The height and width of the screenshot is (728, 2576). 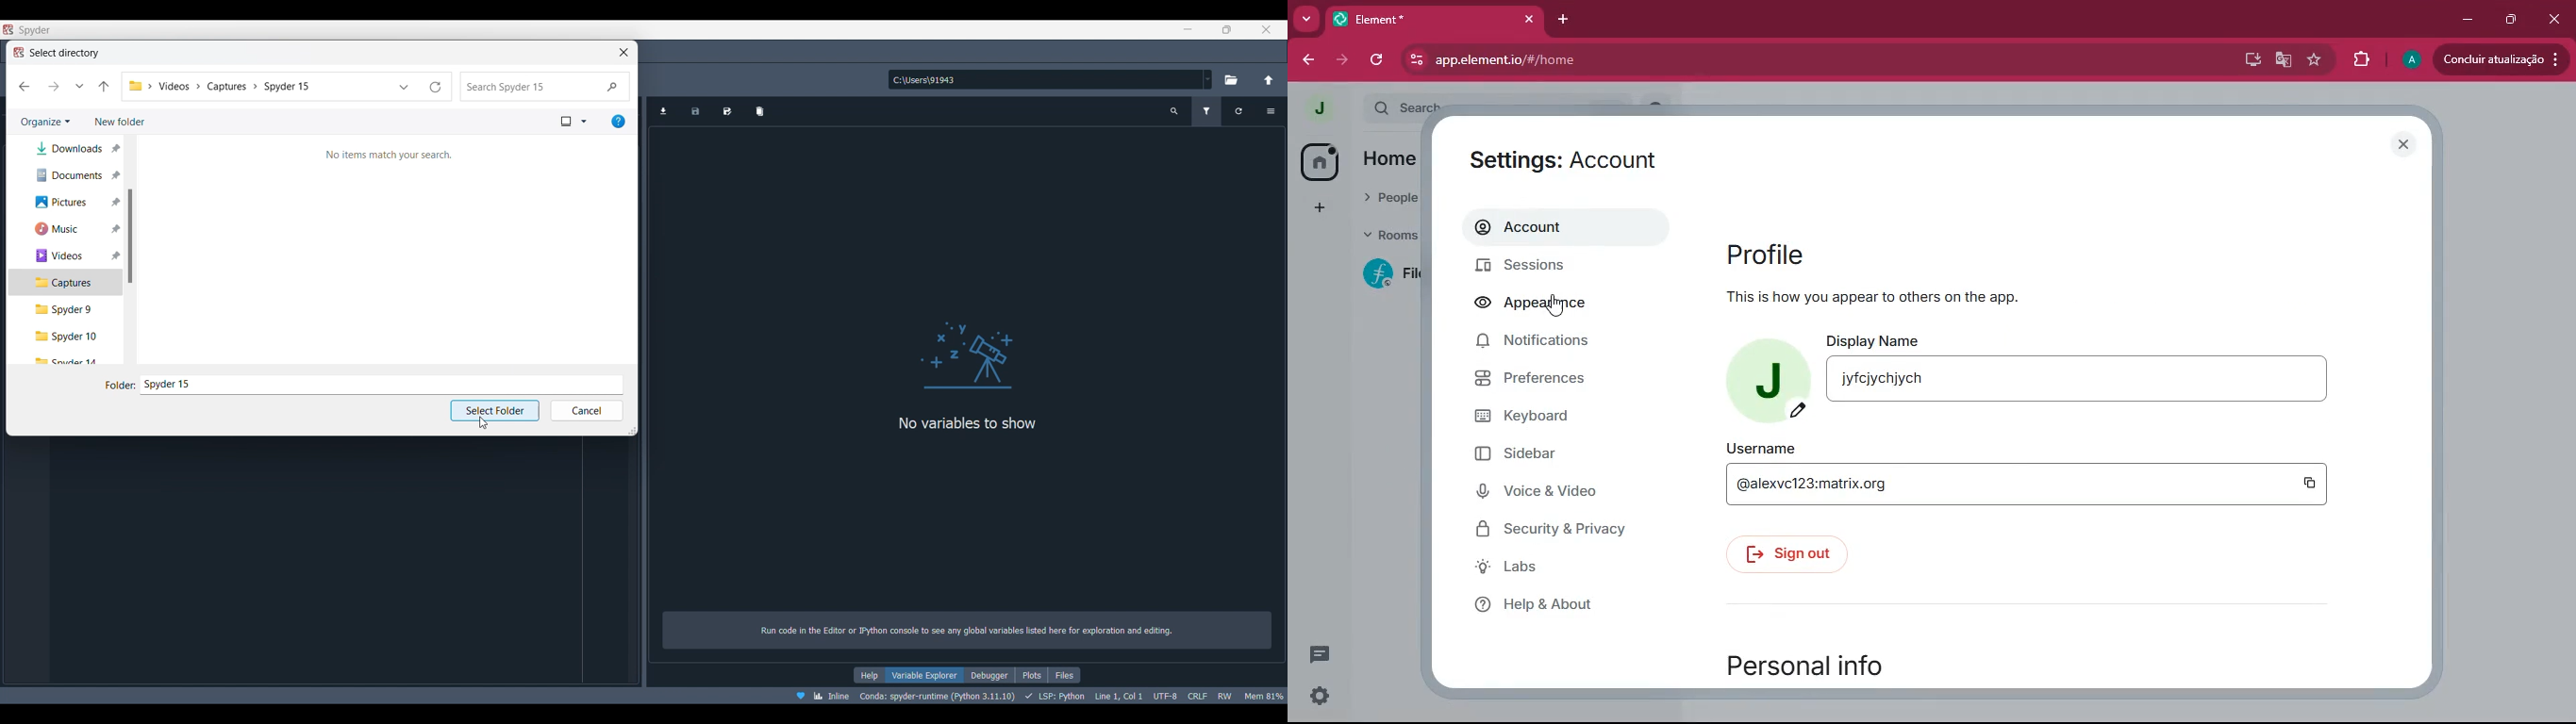 What do you see at coordinates (1569, 159) in the screenshot?
I see `Settings: Account` at bounding box center [1569, 159].